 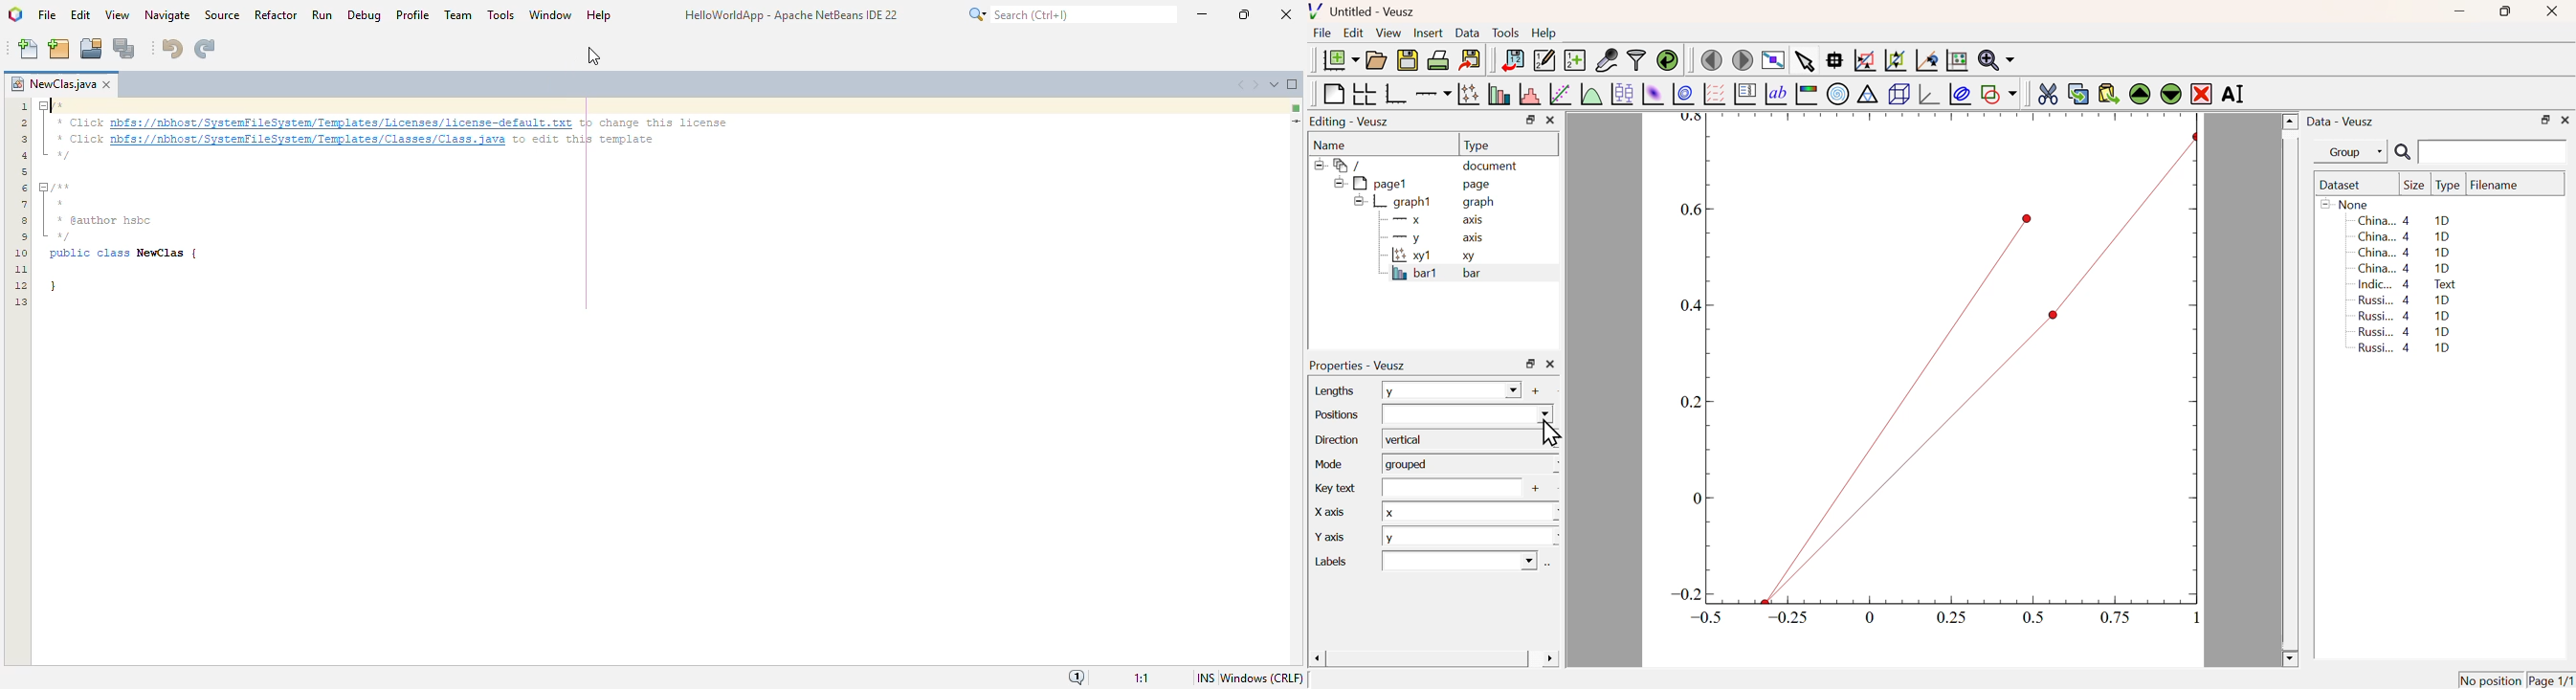 What do you see at coordinates (1512, 60) in the screenshot?
I see `Import Data` at bounding box center [1512, 60].